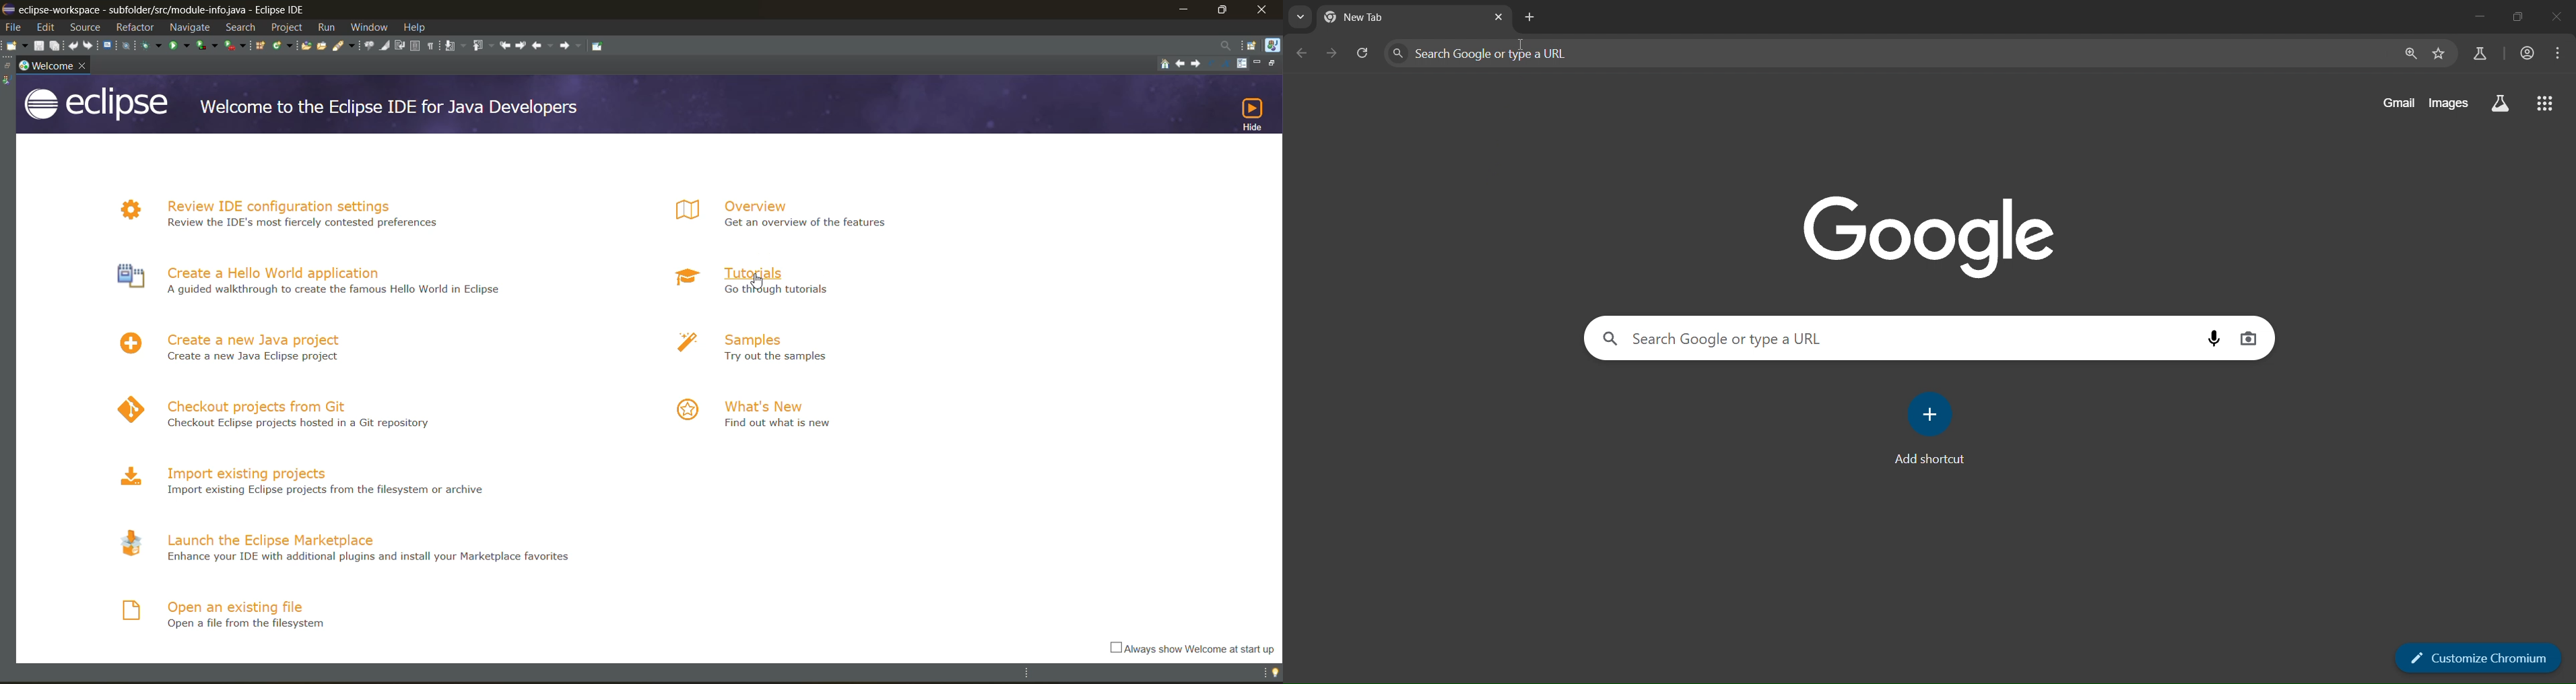  Describe the element at coordinates (1272, 45) in the screenshot. I see `java` at that location.